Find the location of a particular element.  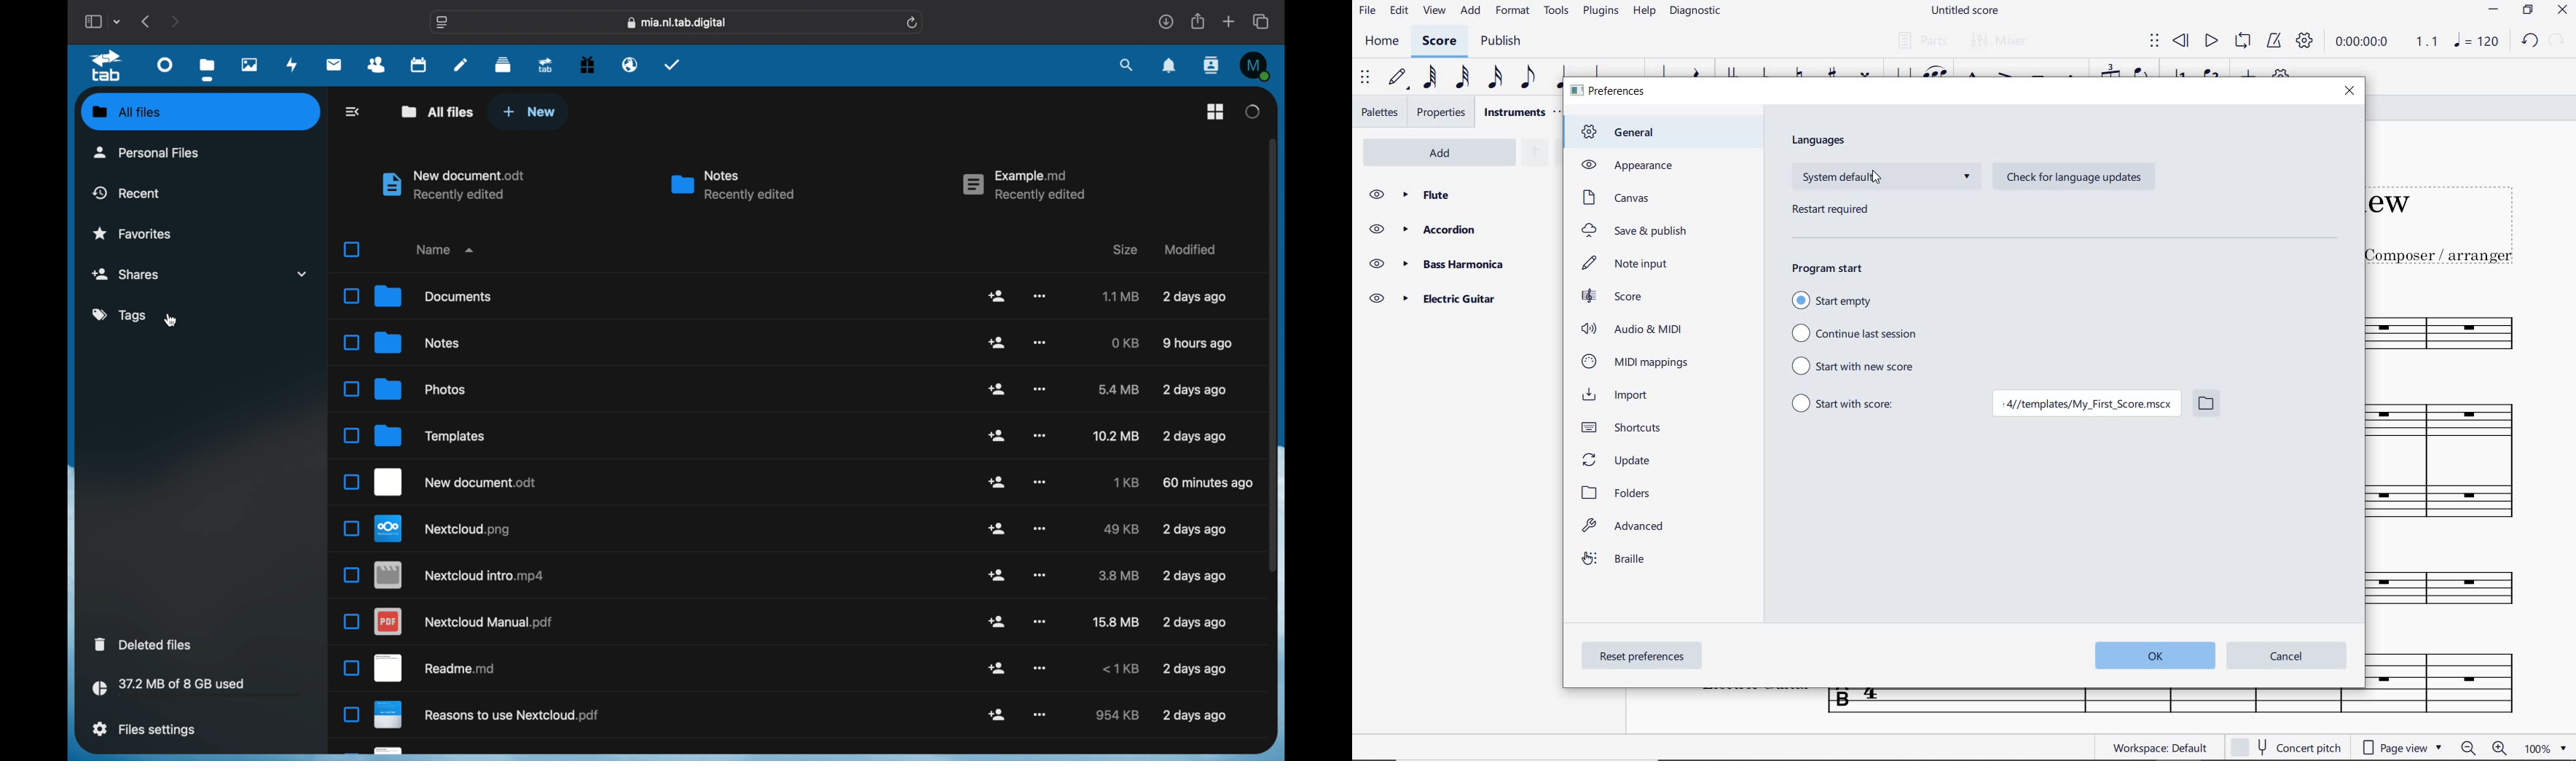

photos is located at coordinates (250, 64).